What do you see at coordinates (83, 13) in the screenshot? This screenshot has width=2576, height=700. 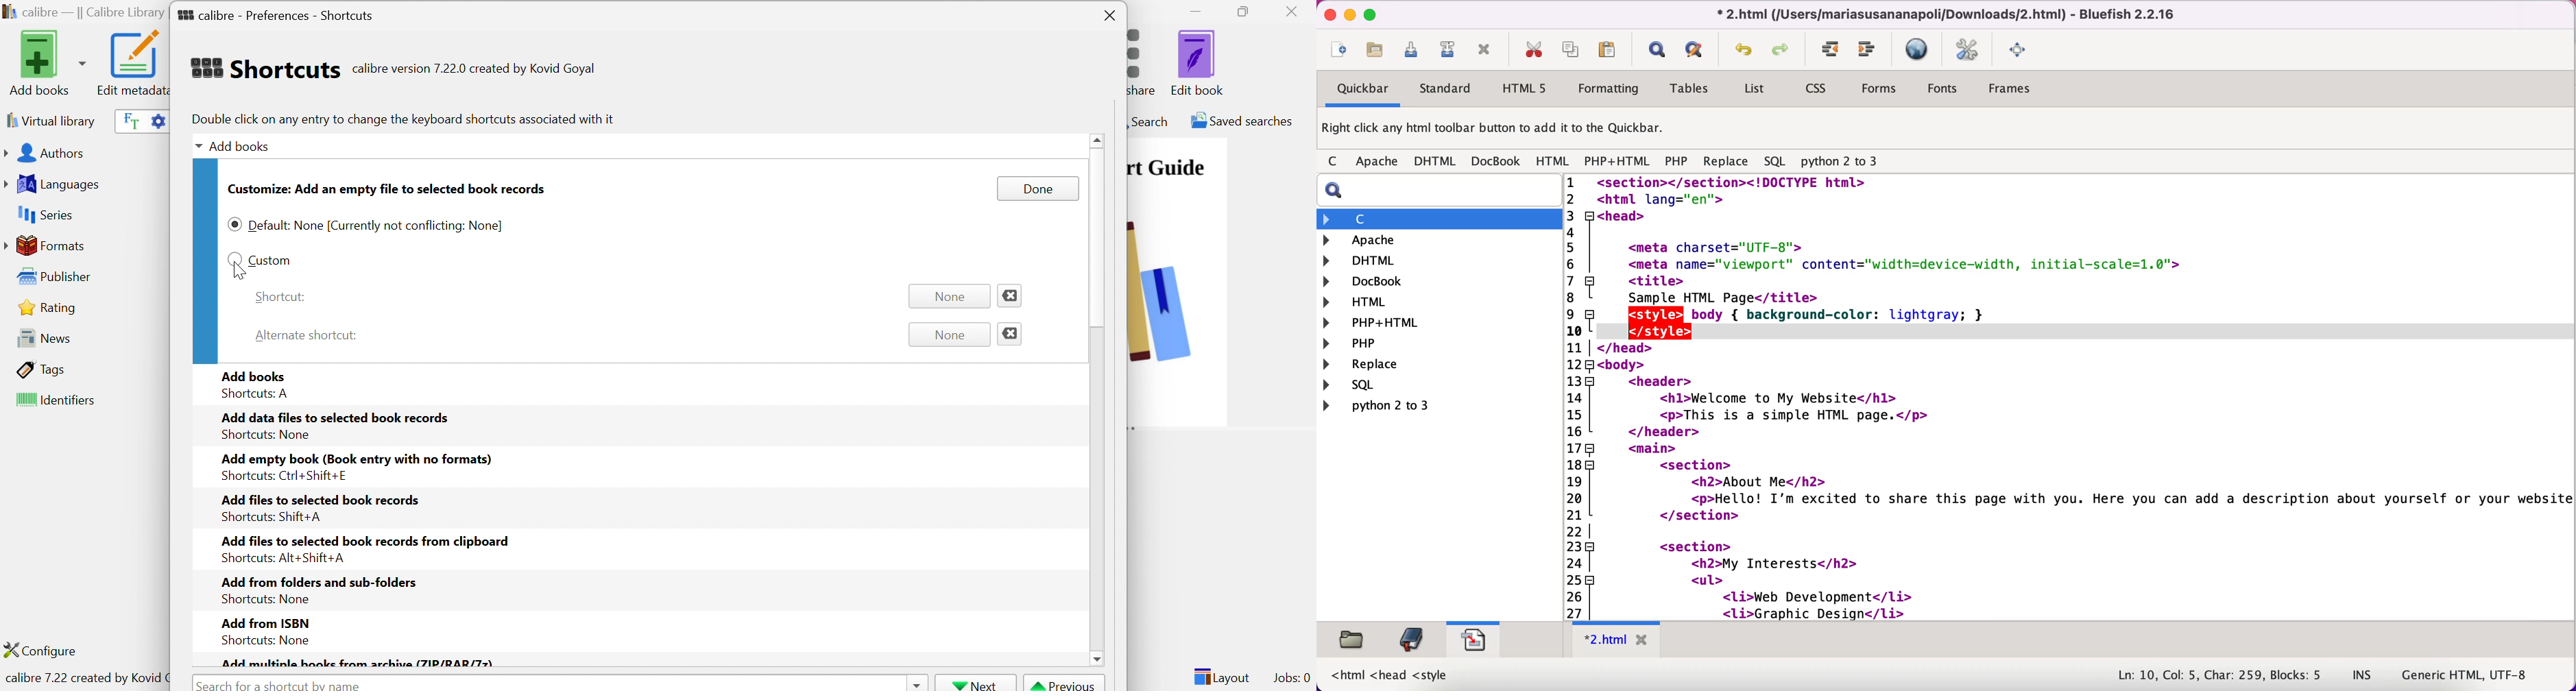 I see `calibre - || Calibre Library ||` at bounding box center [83, 13].